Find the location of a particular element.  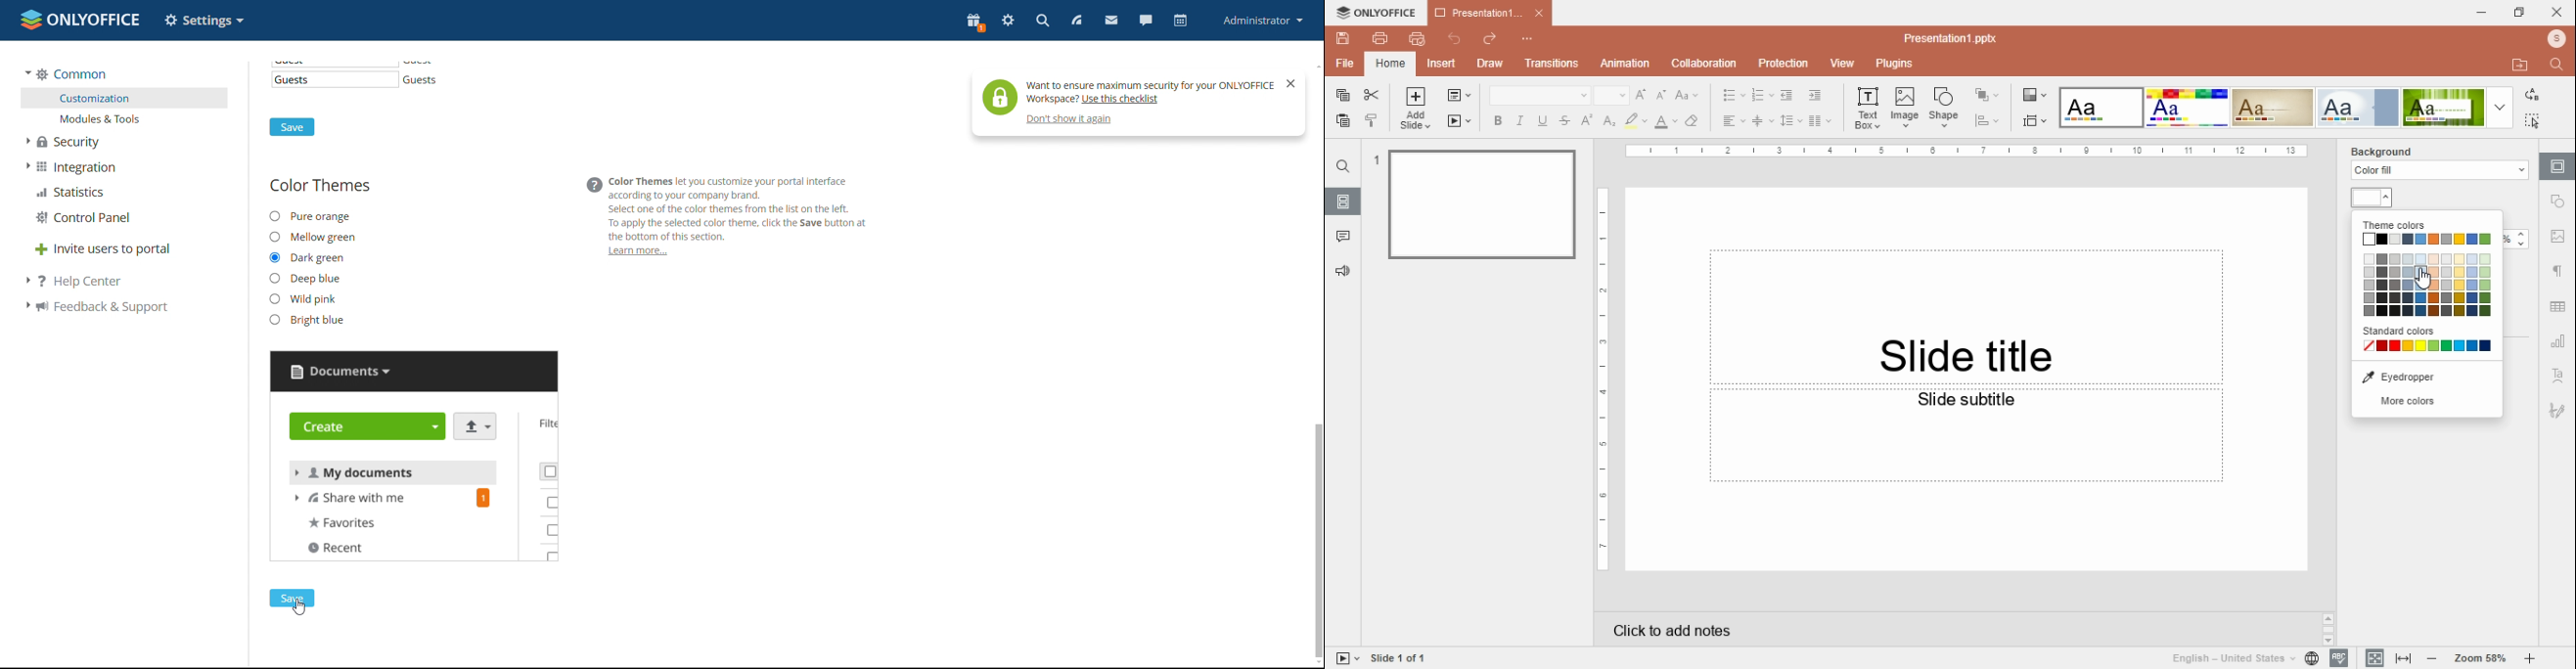

insert is located at coordinates (1441, 65).